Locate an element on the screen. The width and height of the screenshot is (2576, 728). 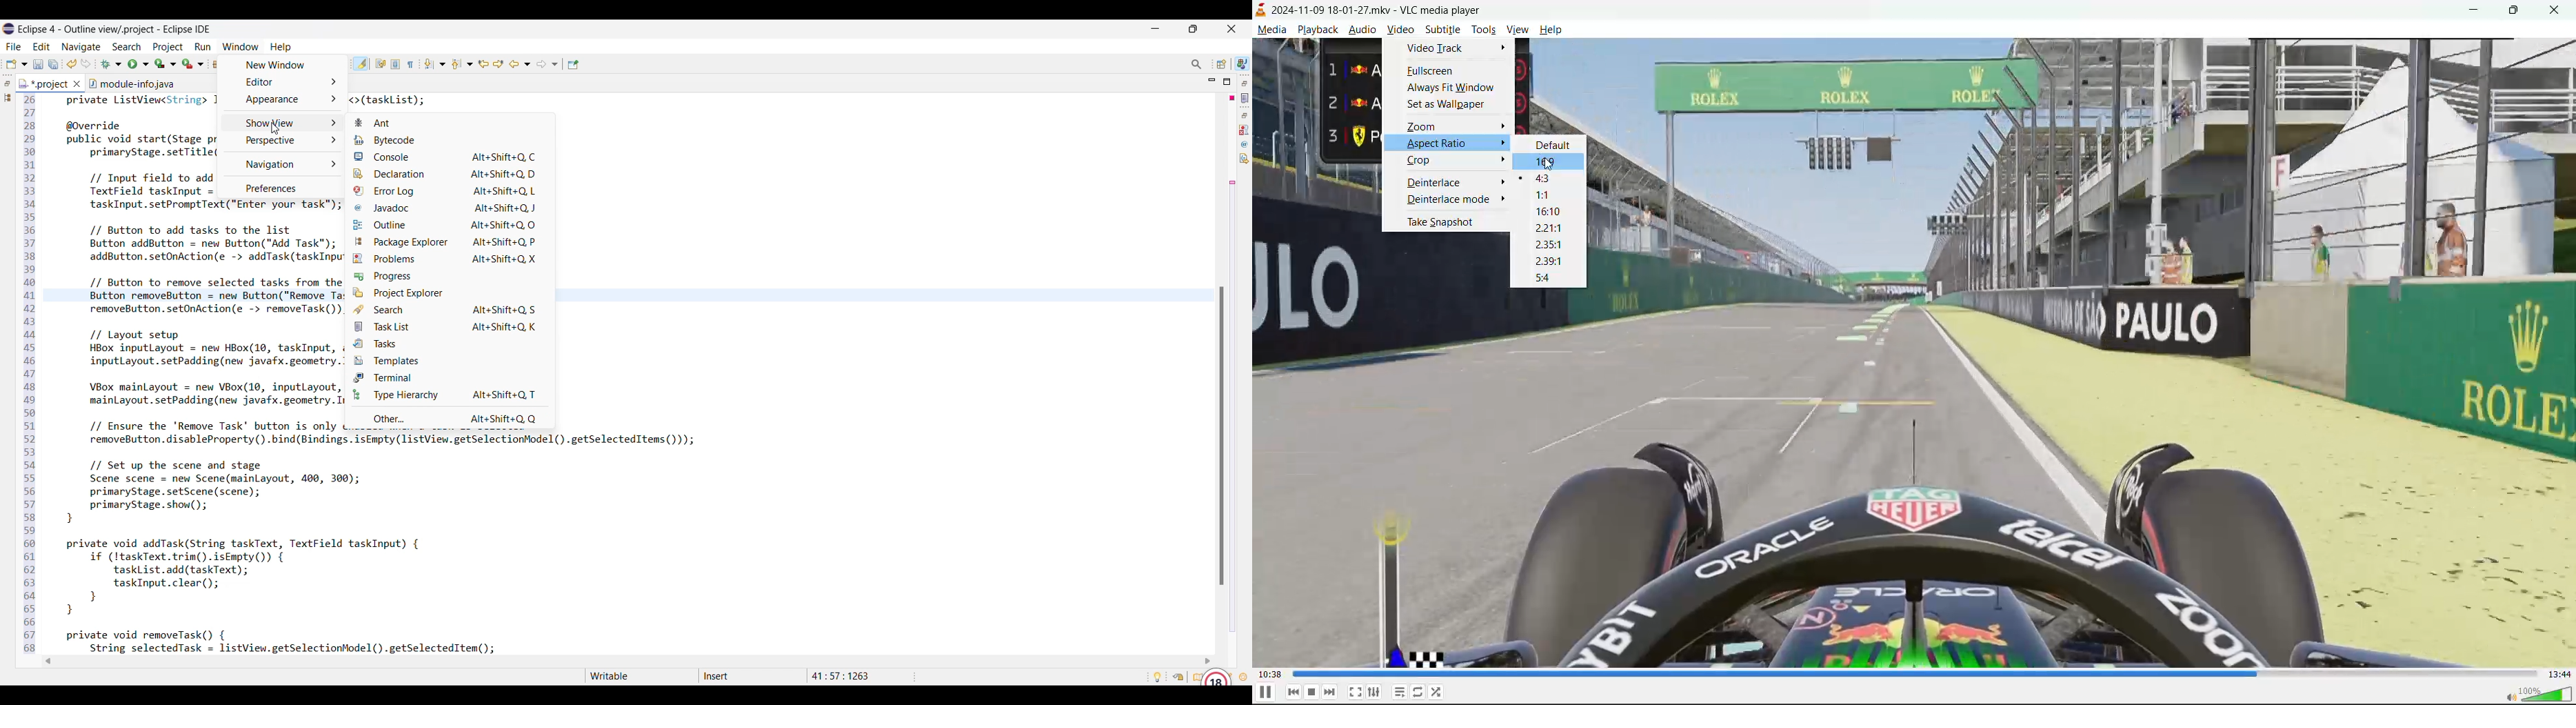
Window menu is located at coordinates (241, 46).